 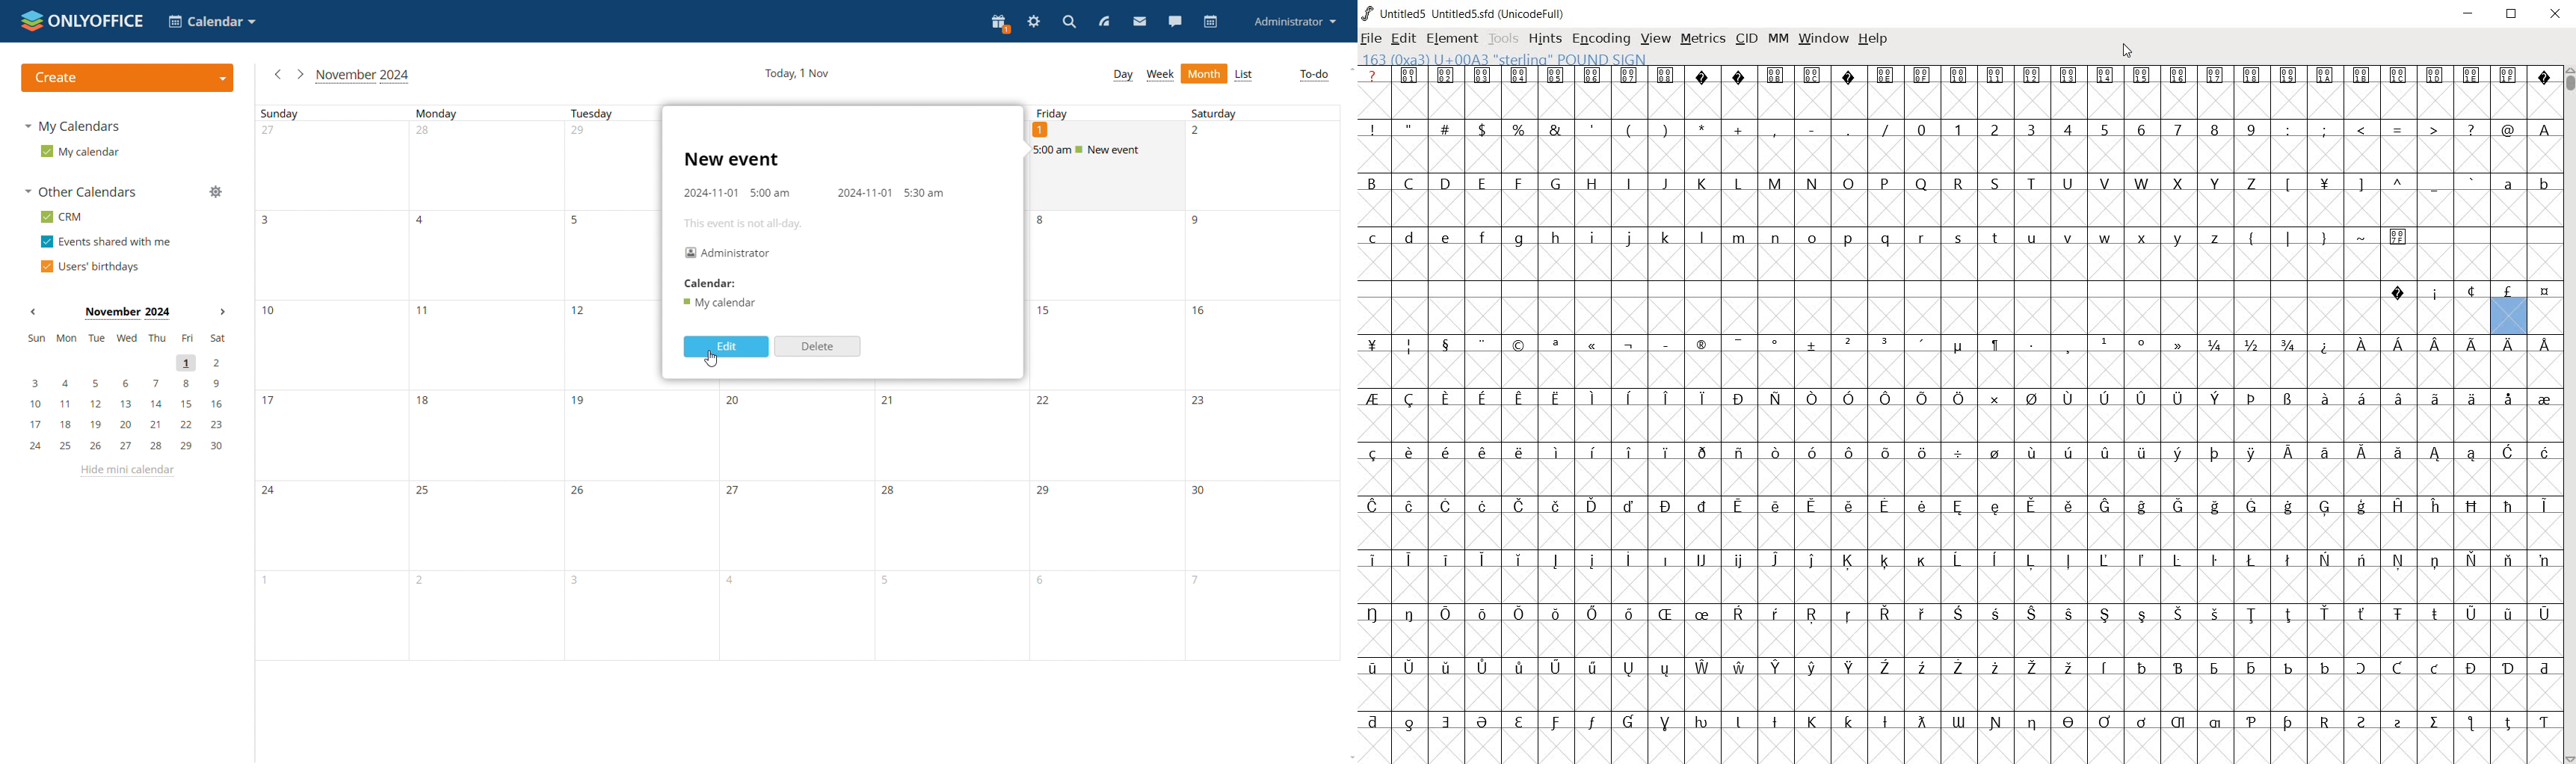 I want to click on Symbol, so click(x=1375, y=345).